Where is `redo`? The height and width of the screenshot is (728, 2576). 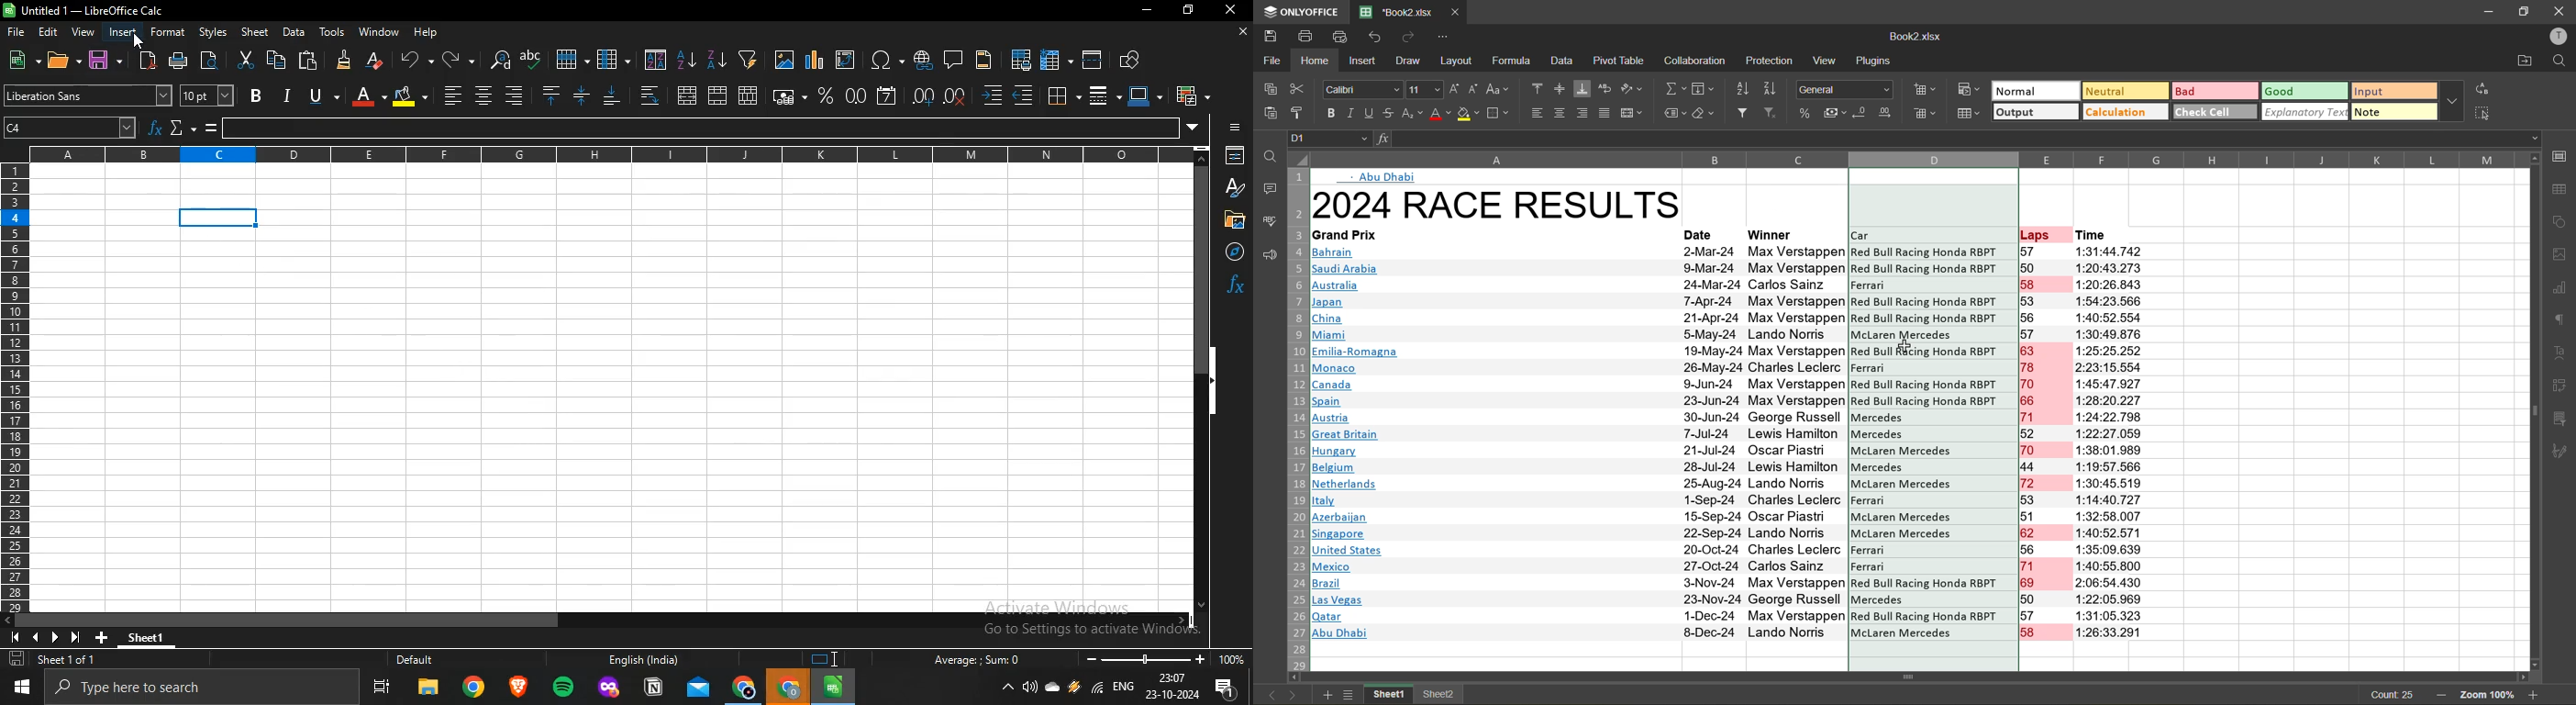
redo is located at coordinates (1411, 37).